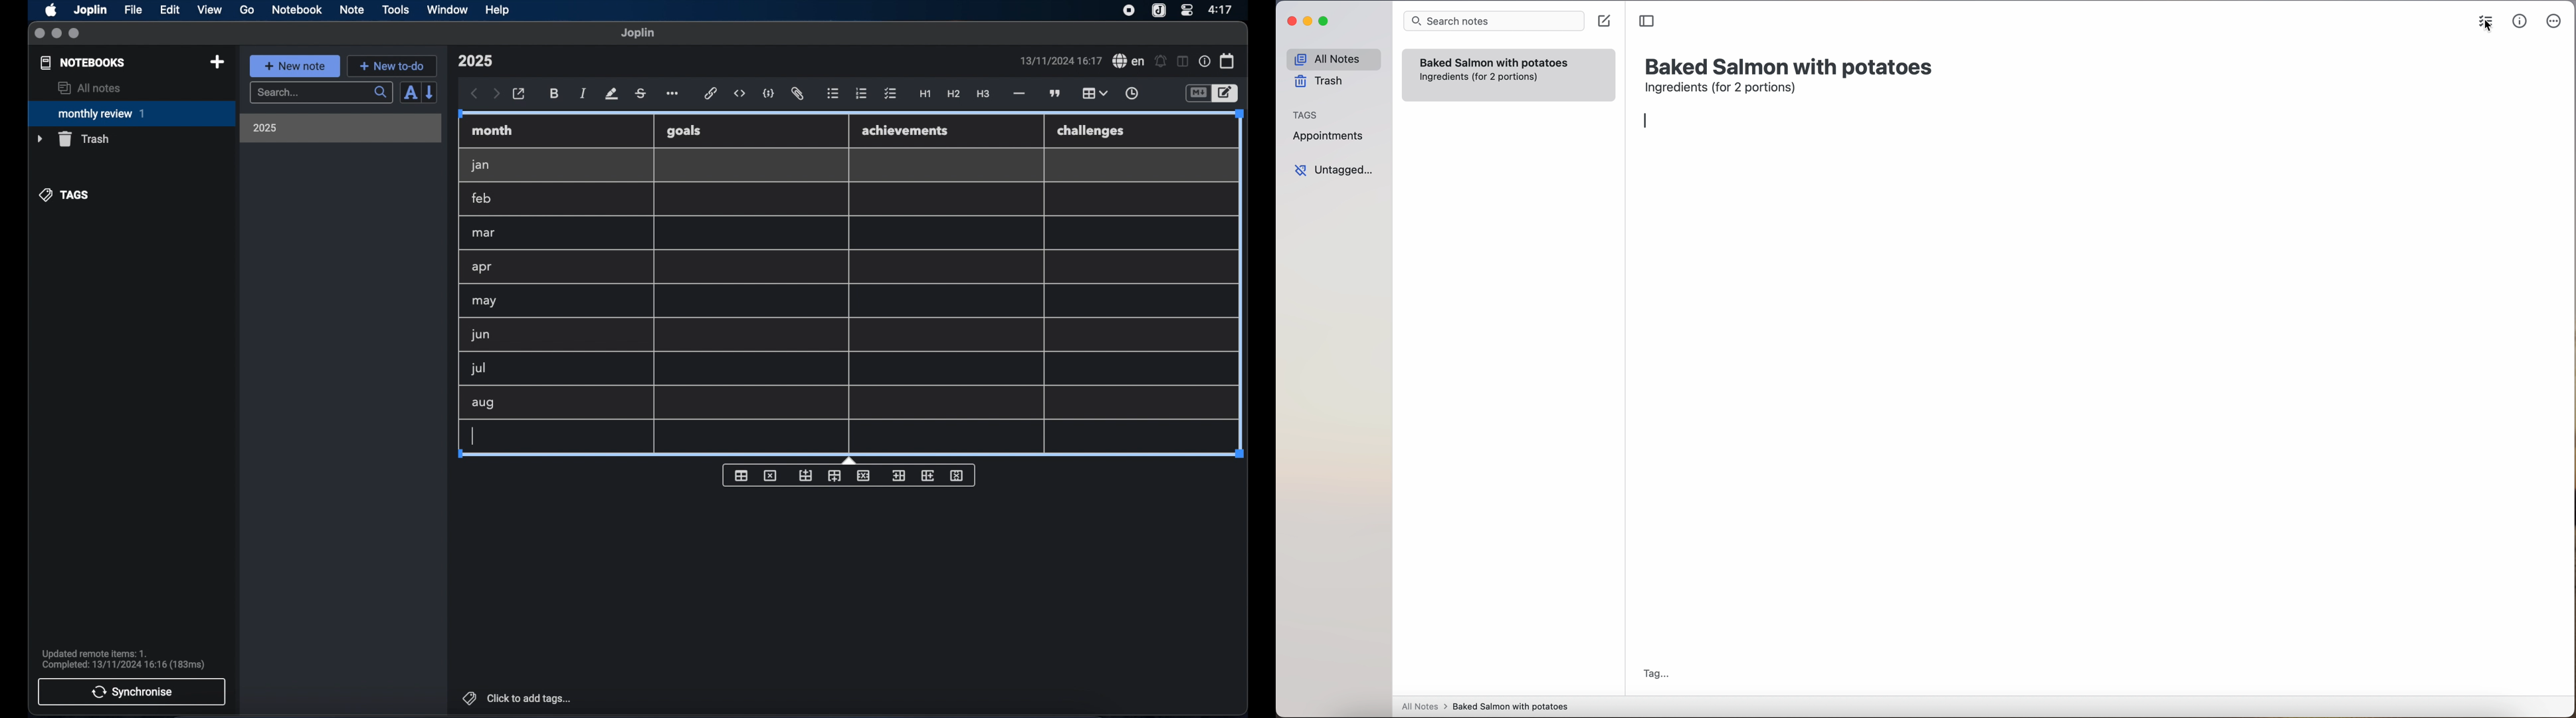 The image size is (2576, 728). Describe the element at coordinates (483, 267) in the screenshot. I see `apr` at that location.